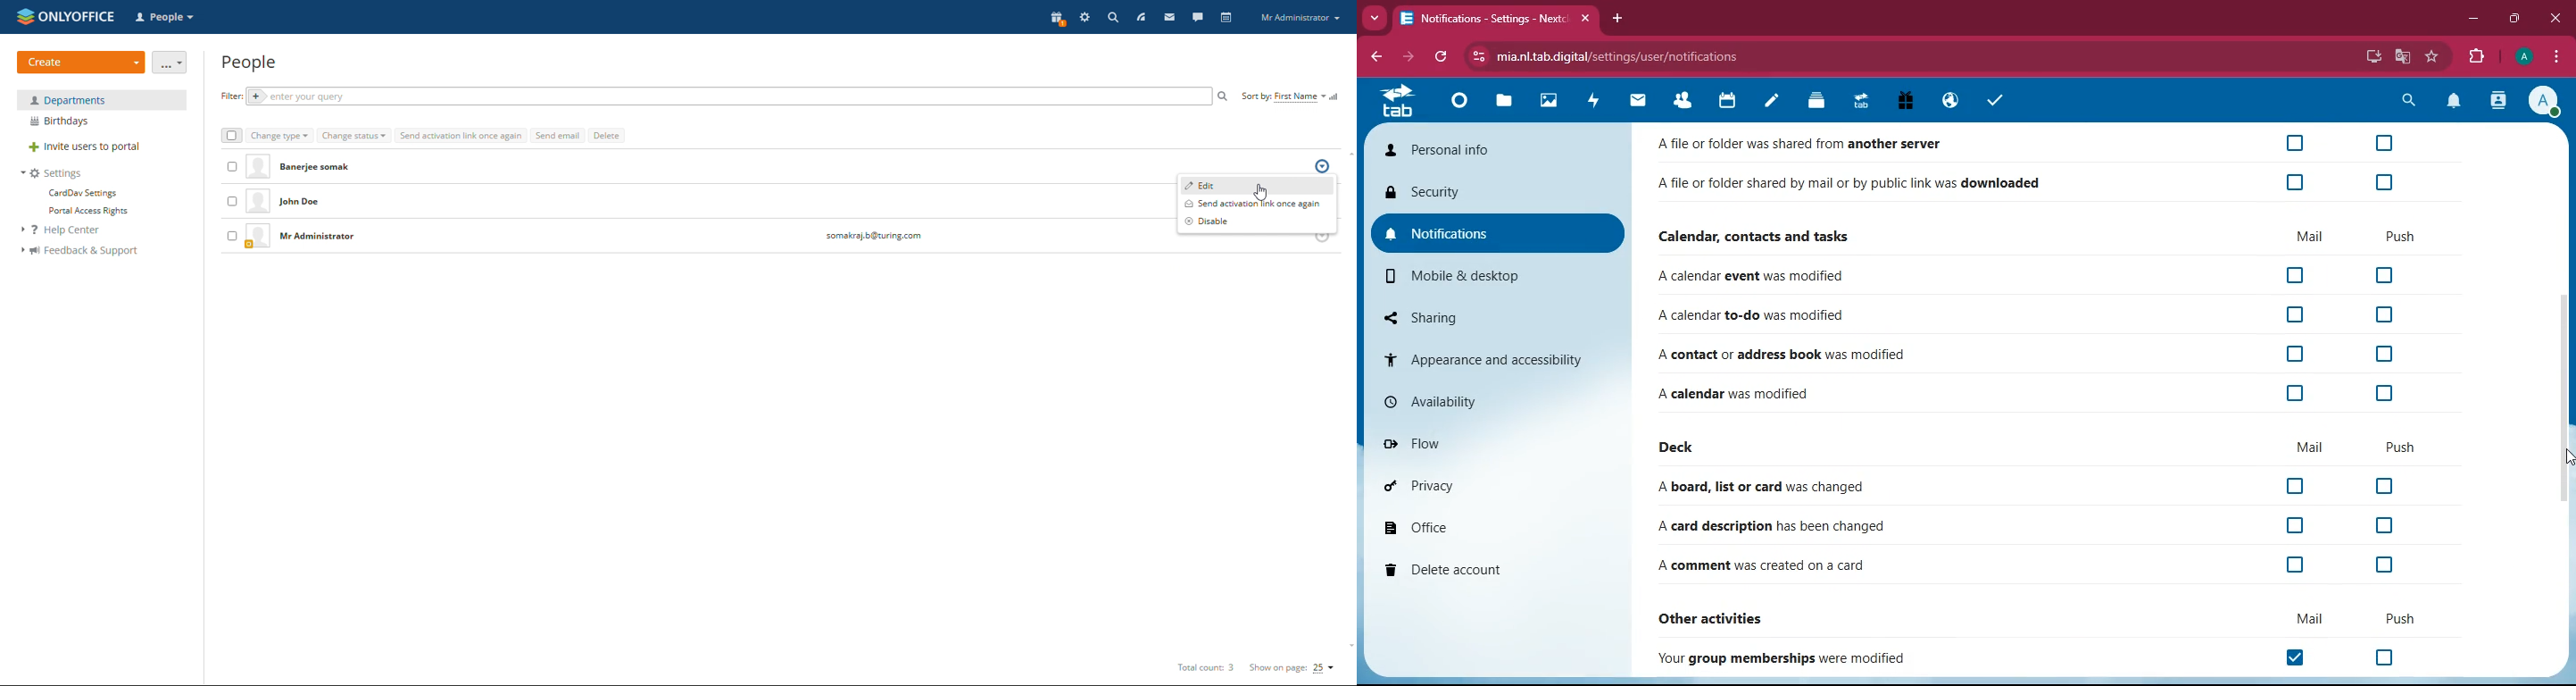  What do you see at coordinates (1197, 16) in the screenshot?
I see `talk` at bounding box center [1197, 16].